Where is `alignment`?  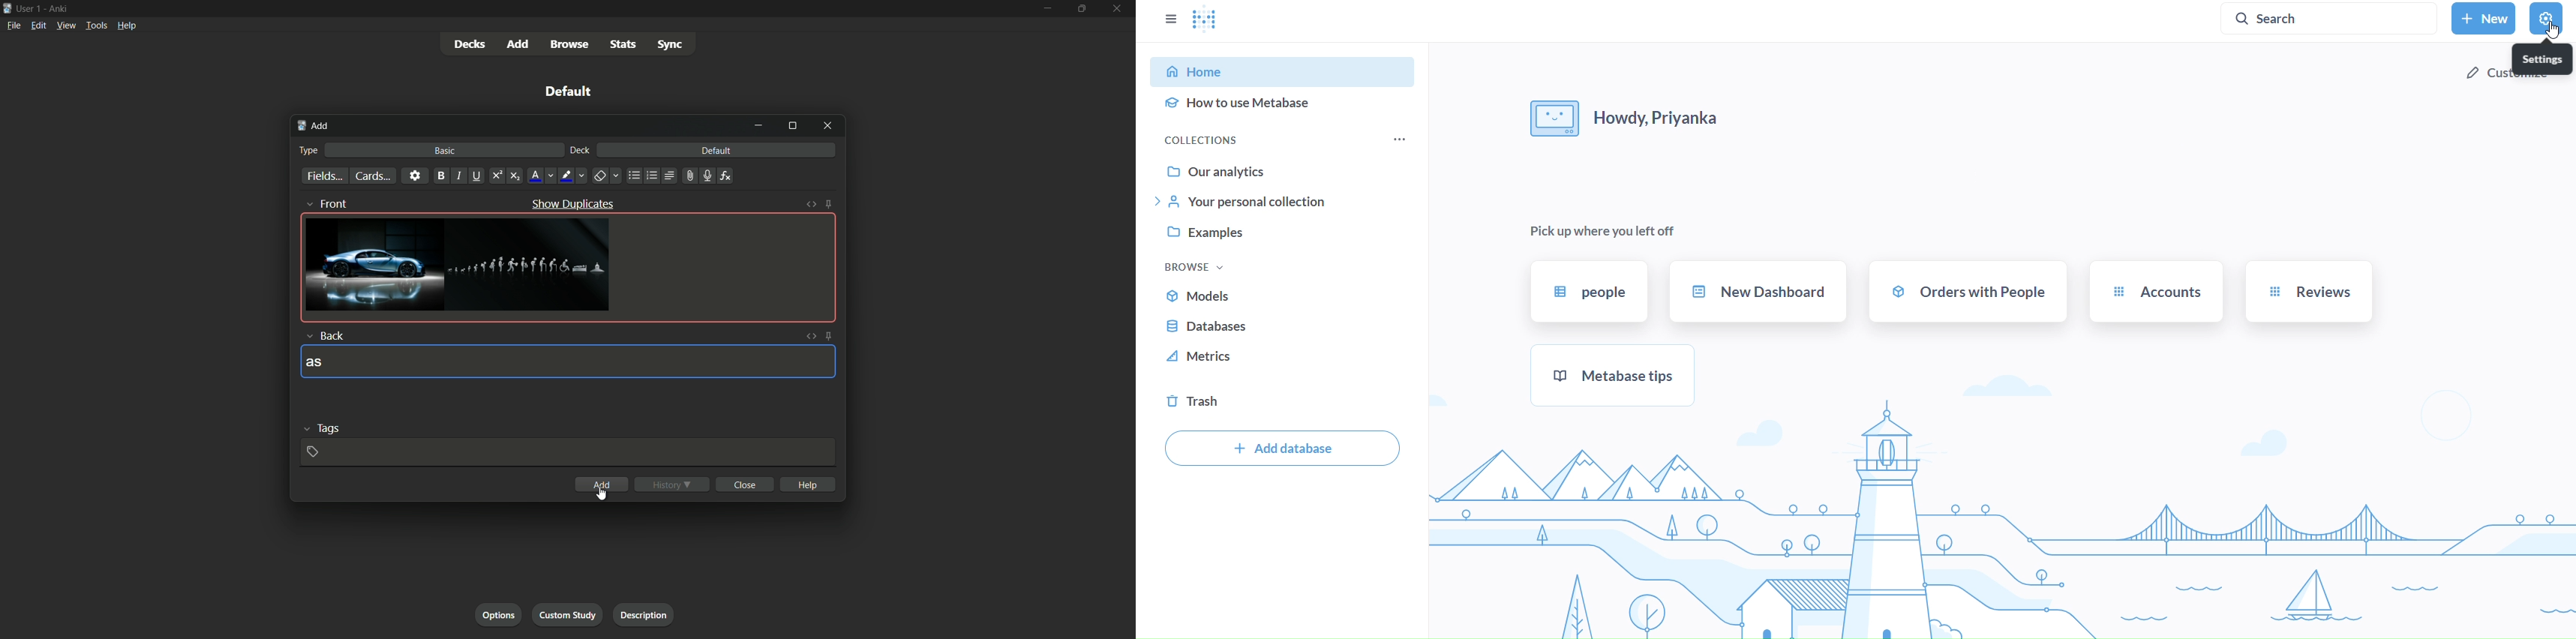
alignment is located at coordinates (671, 176).